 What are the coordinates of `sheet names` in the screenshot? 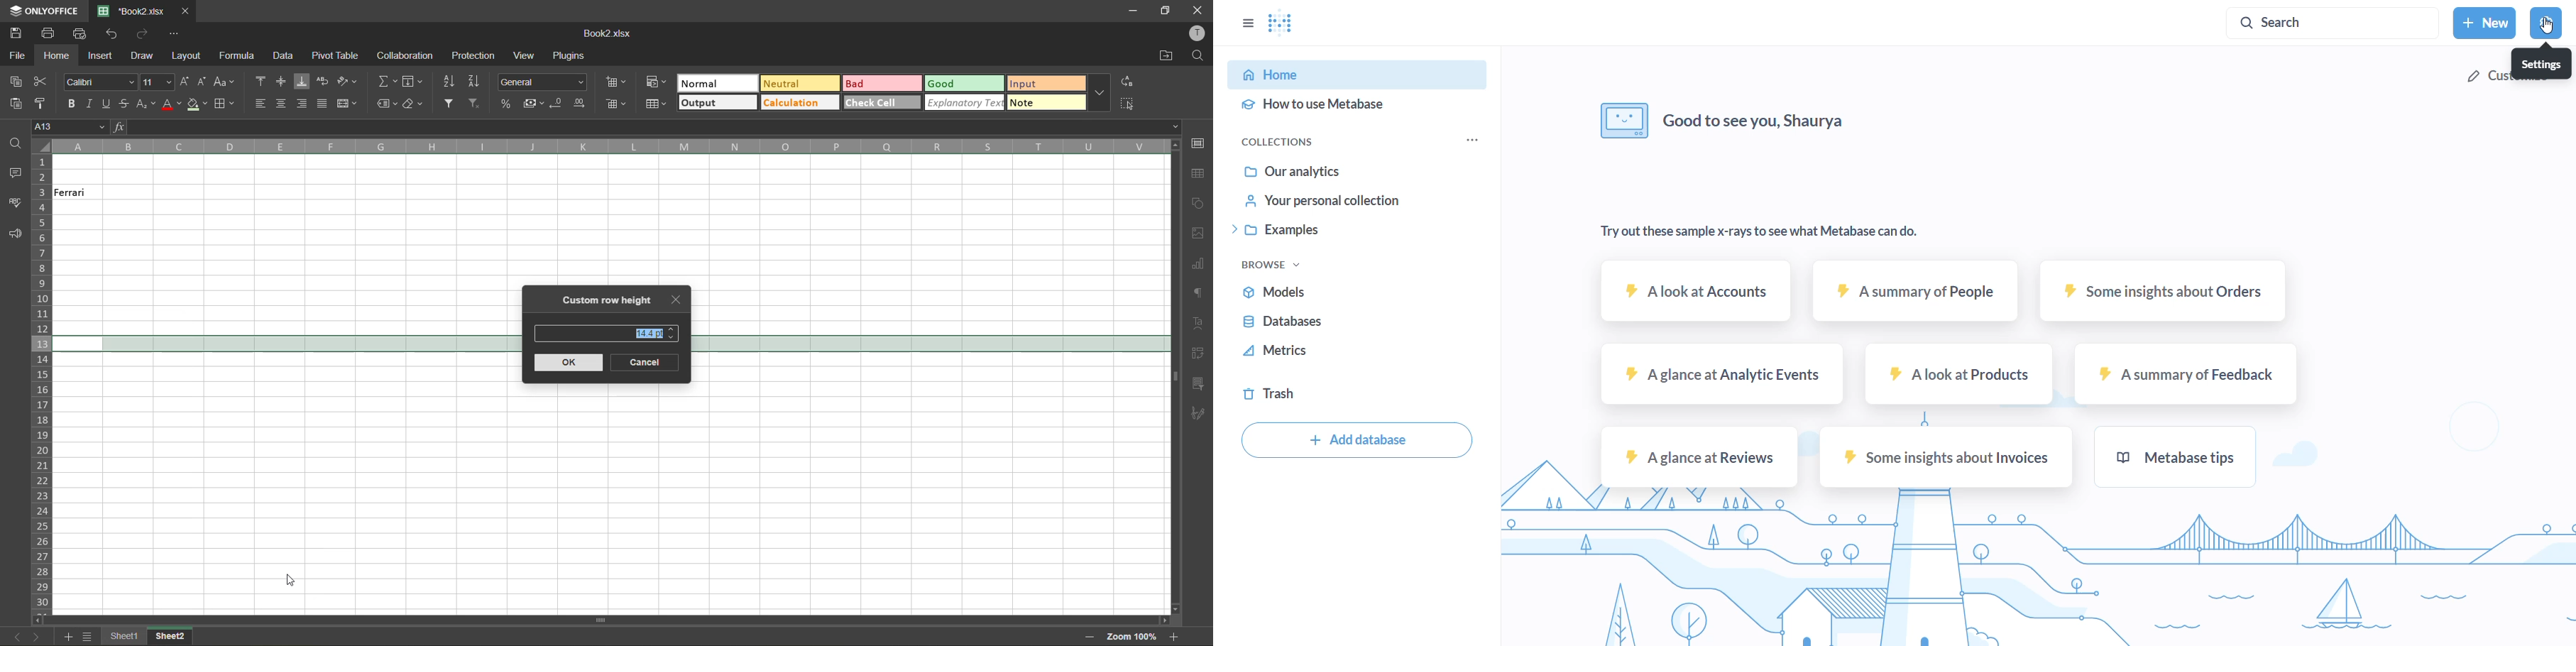 It's located at (127, 637).